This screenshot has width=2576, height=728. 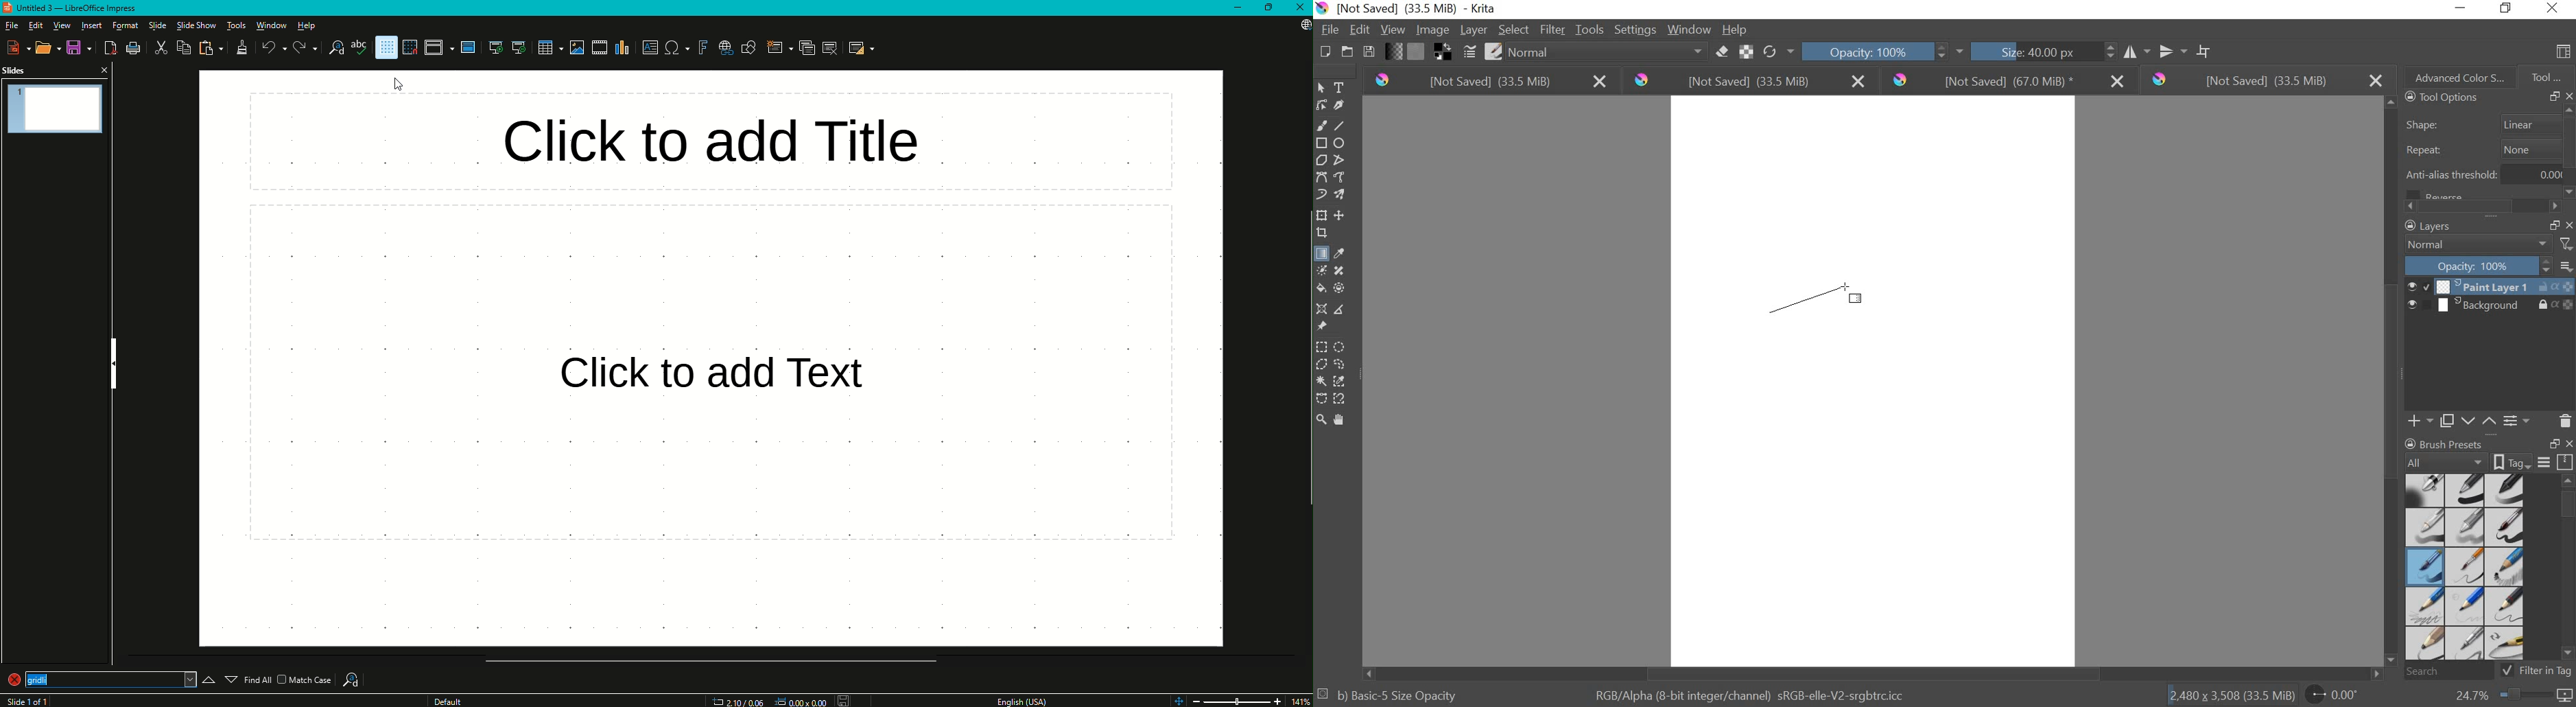 I want to click on RELOAD ORIGINAL PRESET, so click(x=1781, y=50).